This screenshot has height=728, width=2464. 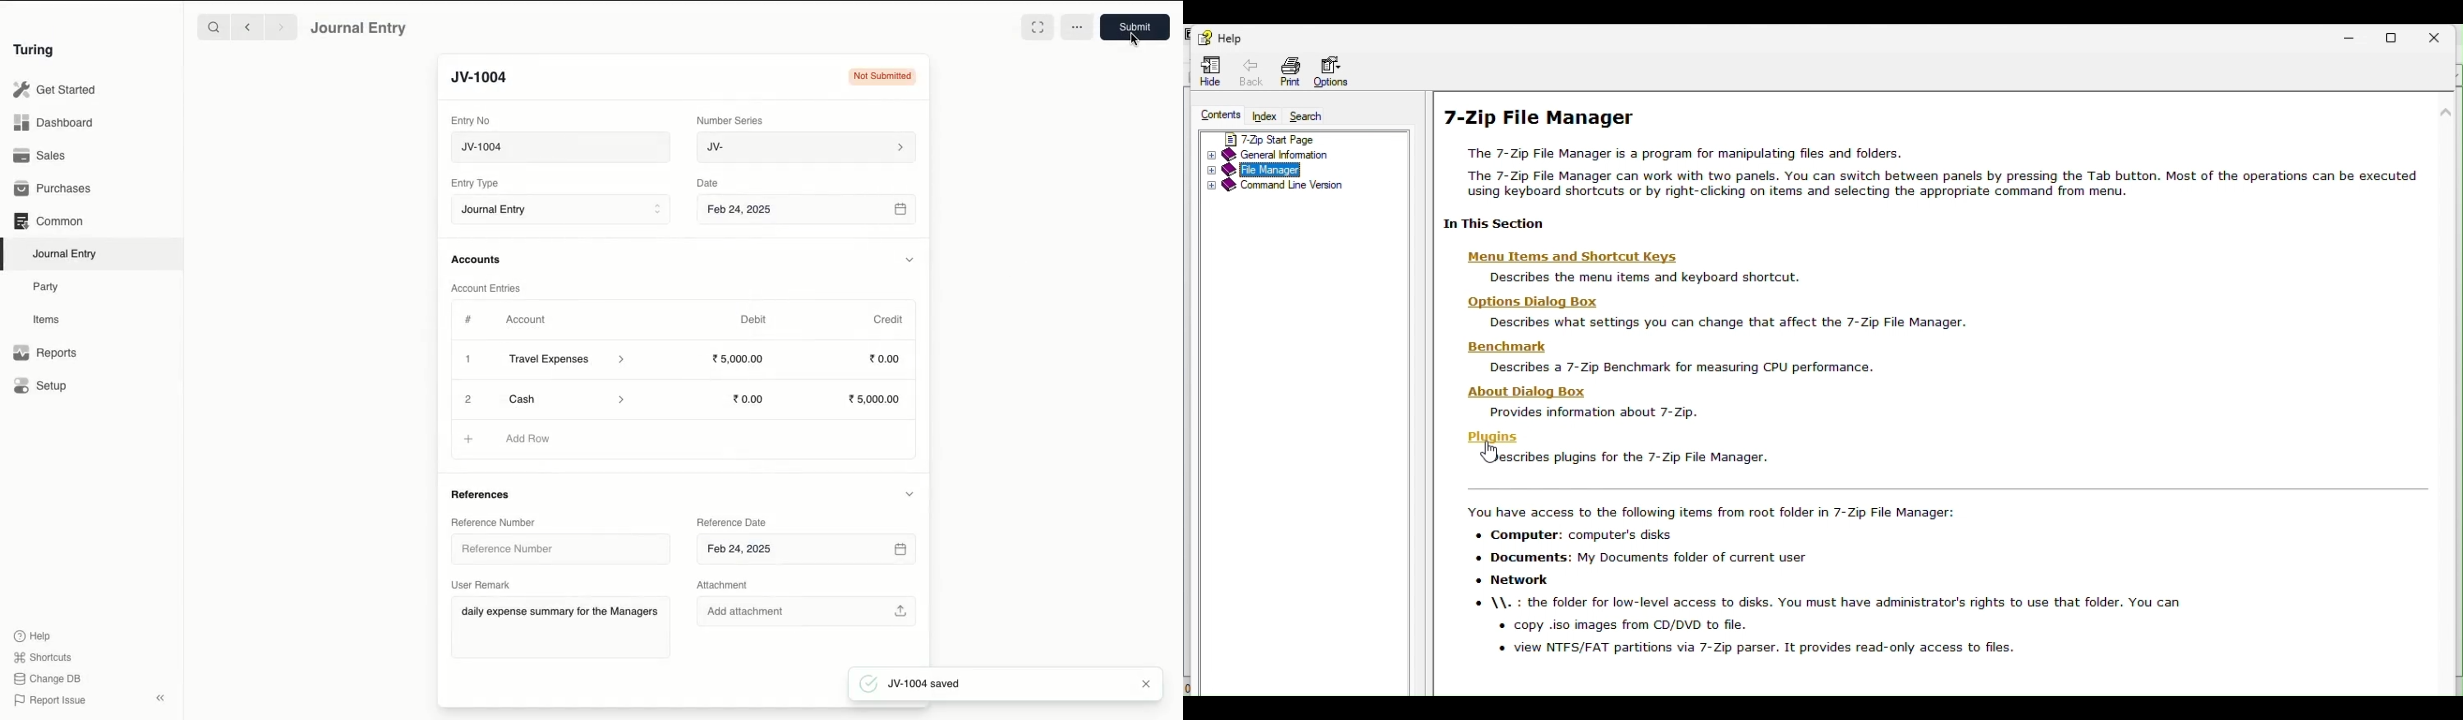 What do you see at coordinates (909, 259) in the screenshot?
I see `Hide` at bounding box center [909, 259].